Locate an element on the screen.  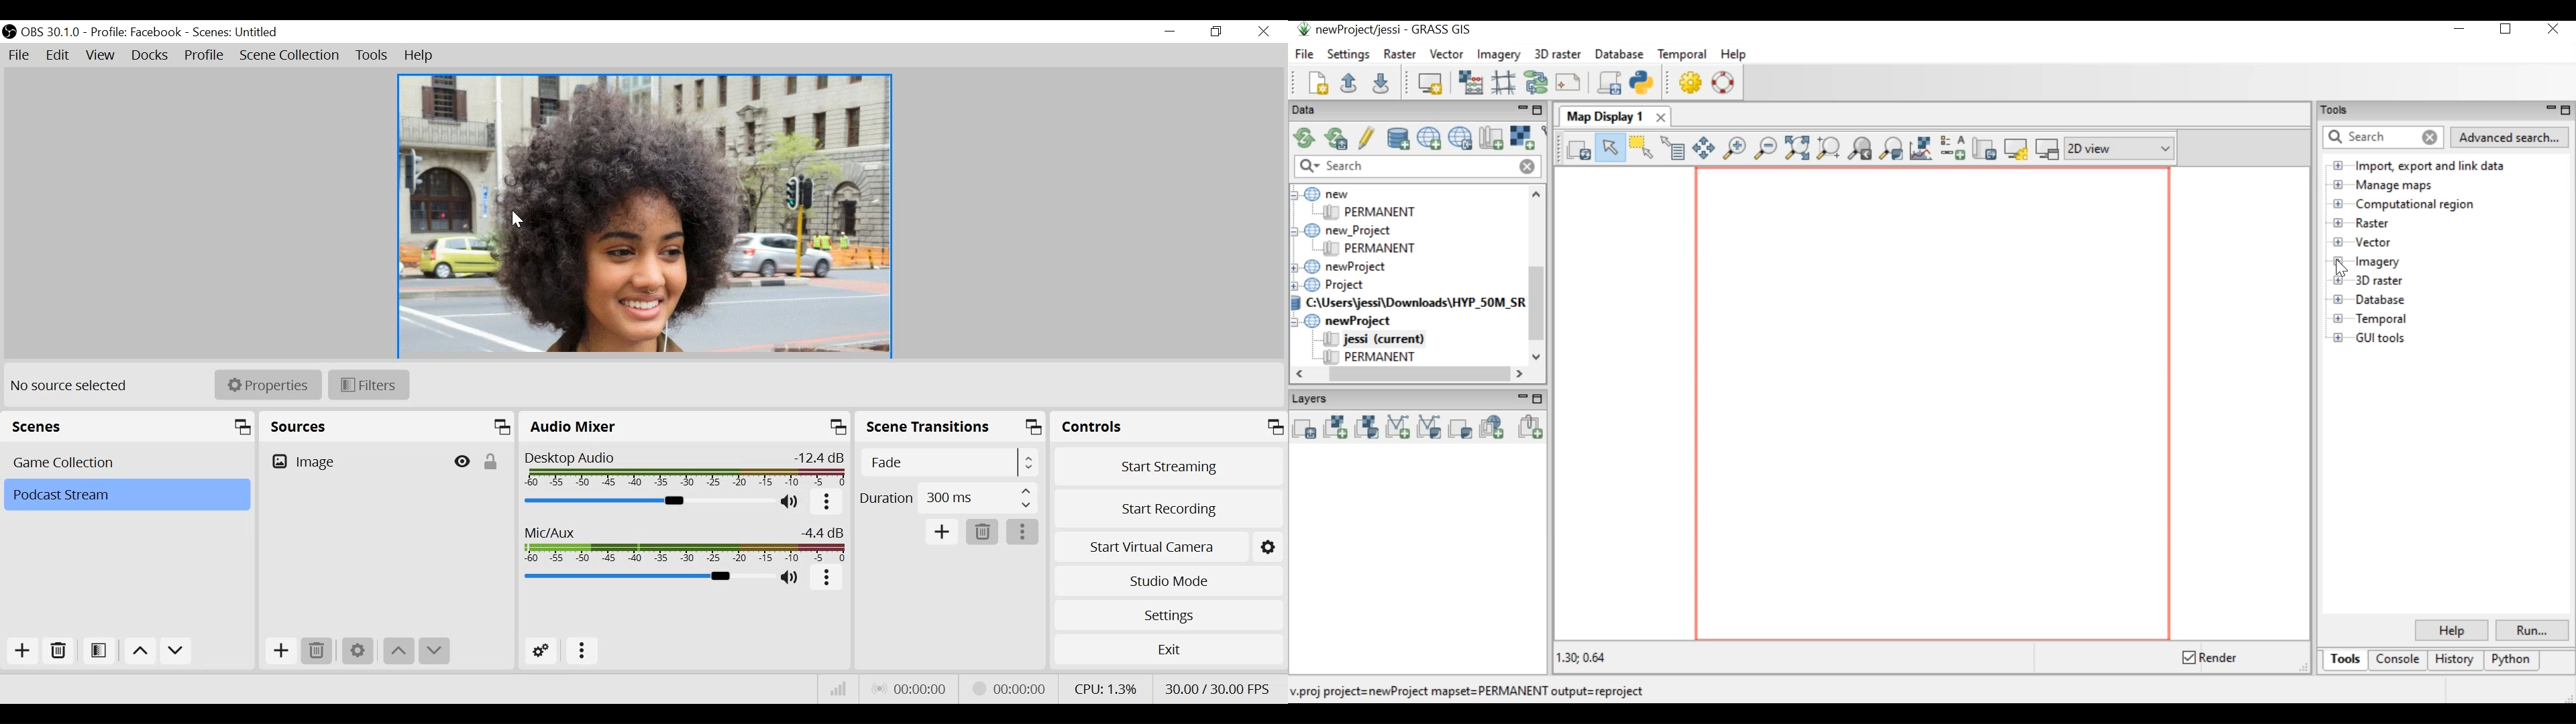
Settings is located at coordinates (1170, 613).